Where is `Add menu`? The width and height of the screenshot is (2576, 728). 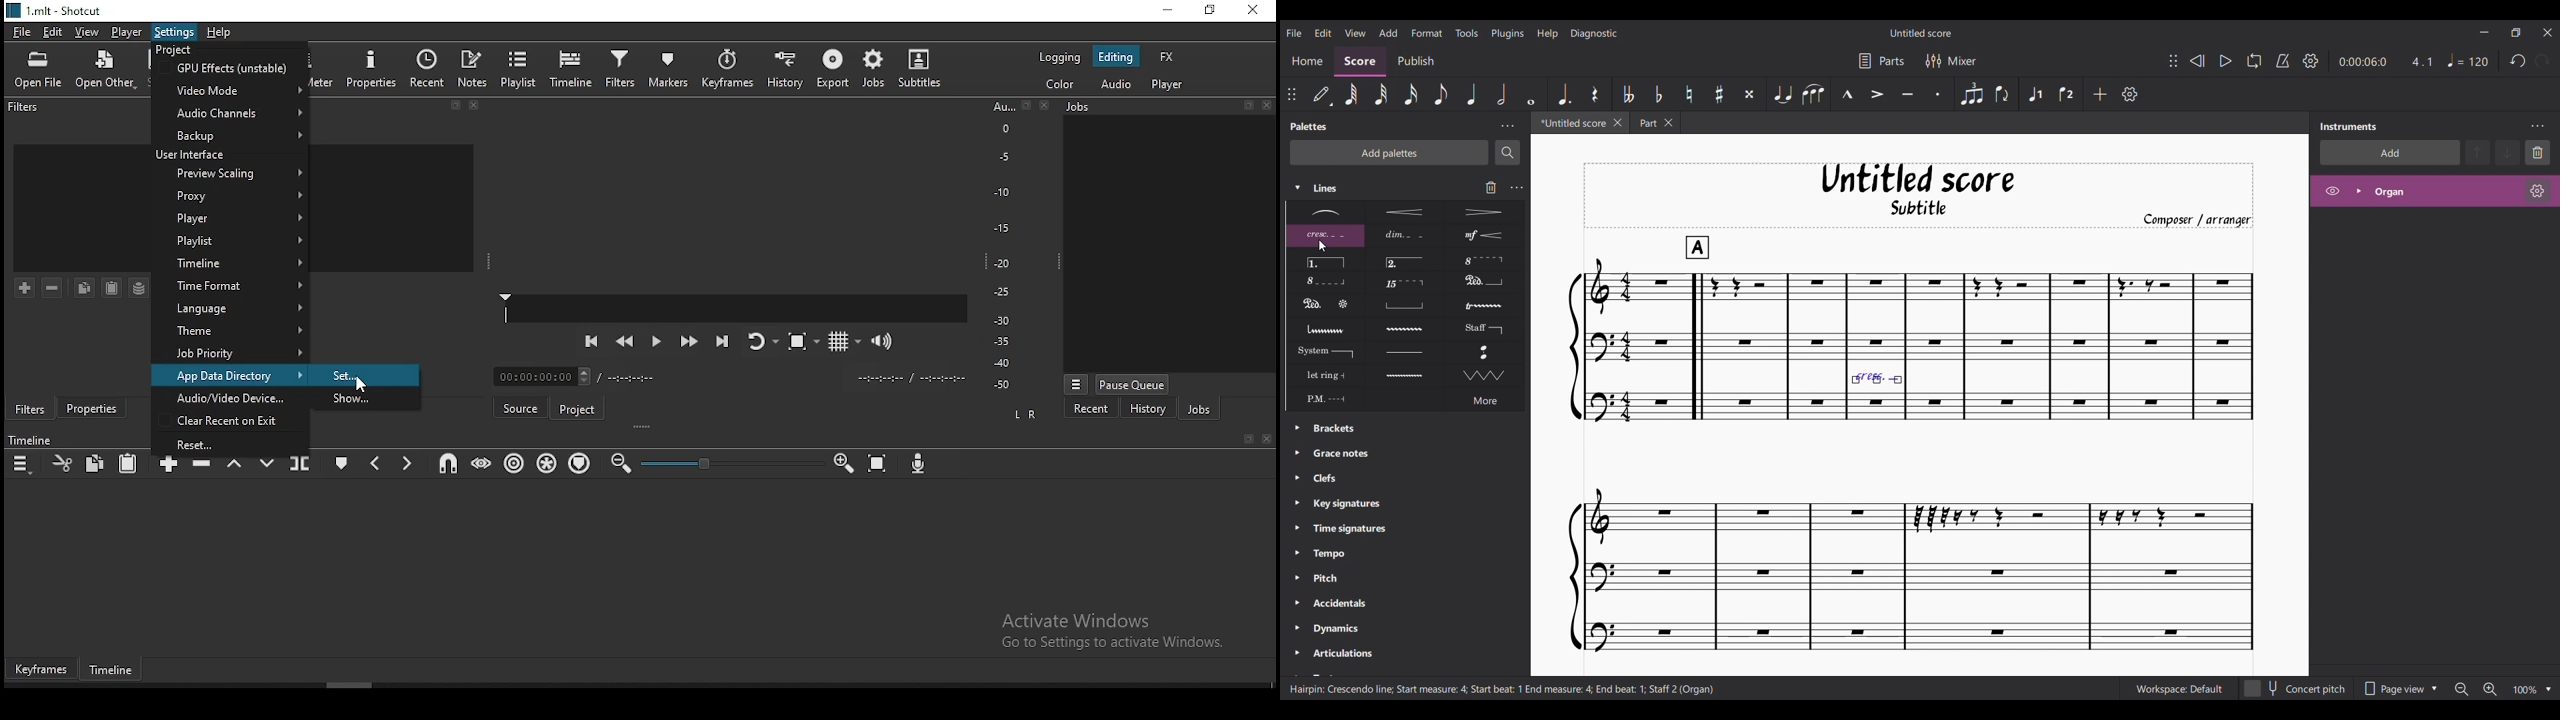 Add menu is located at coordinates (1388, 32).